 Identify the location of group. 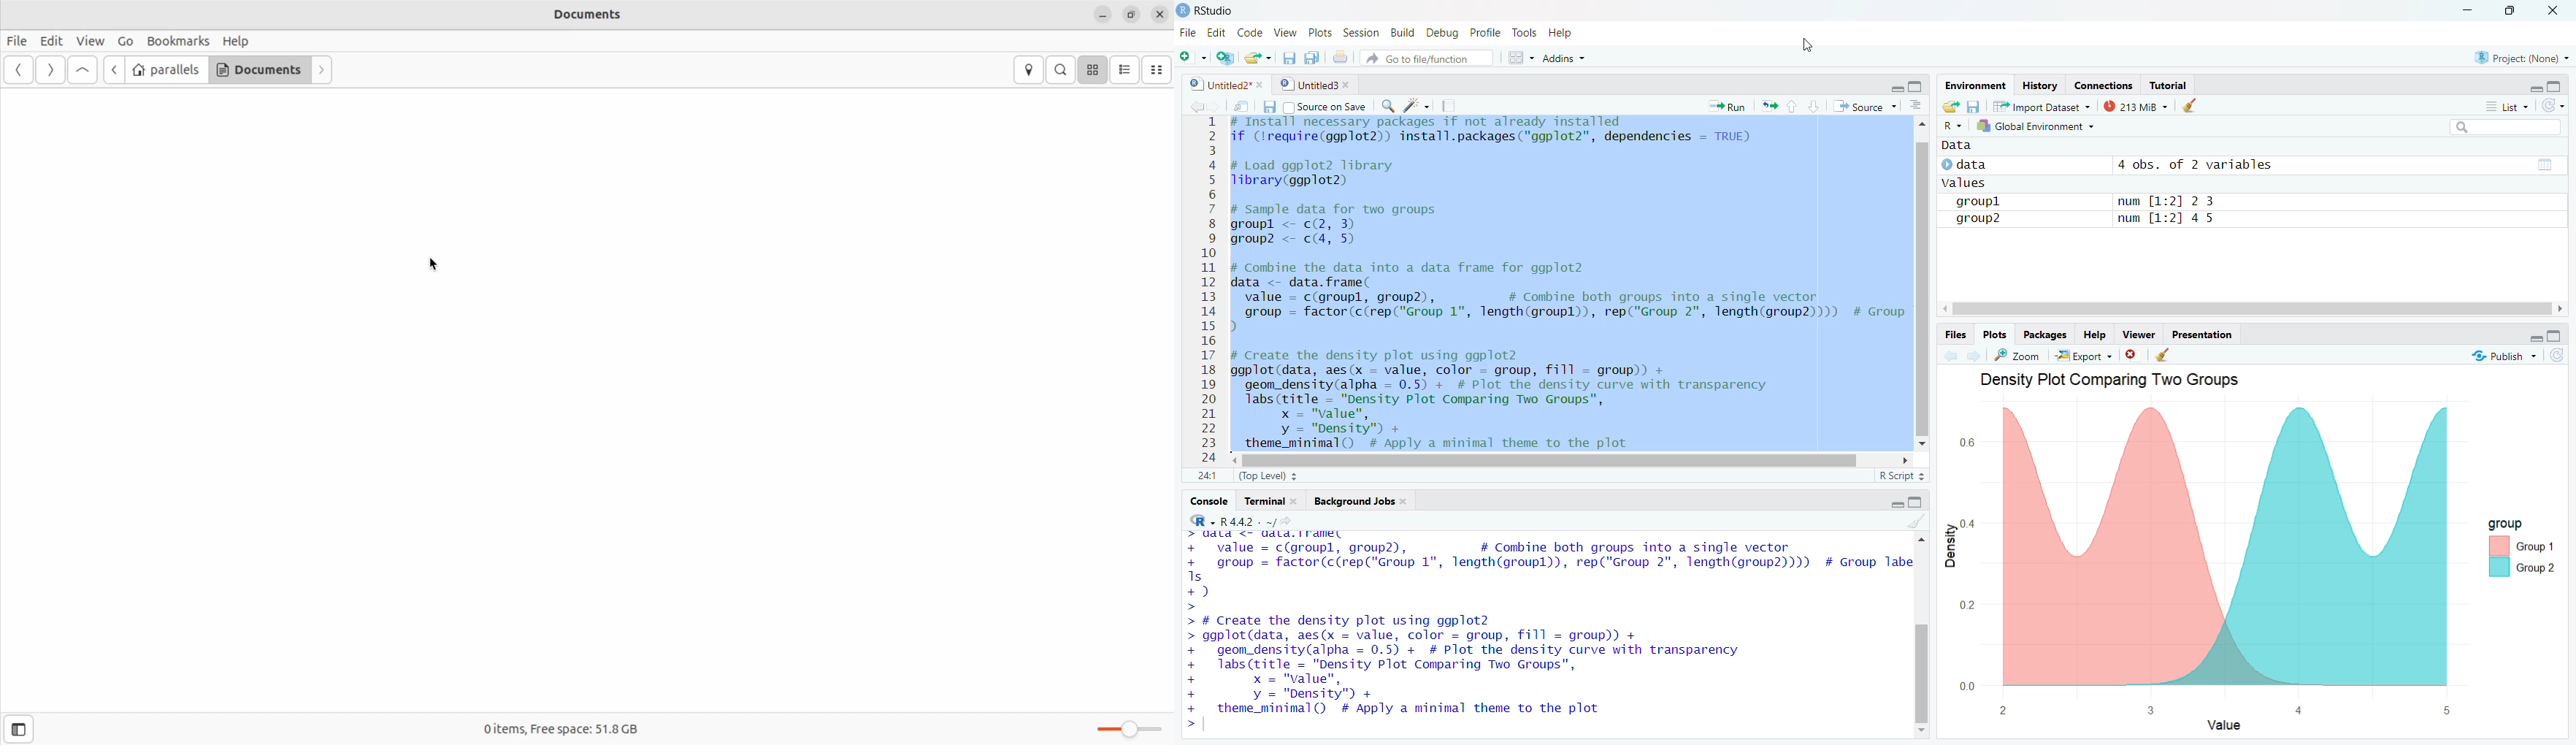
(2518, 545).